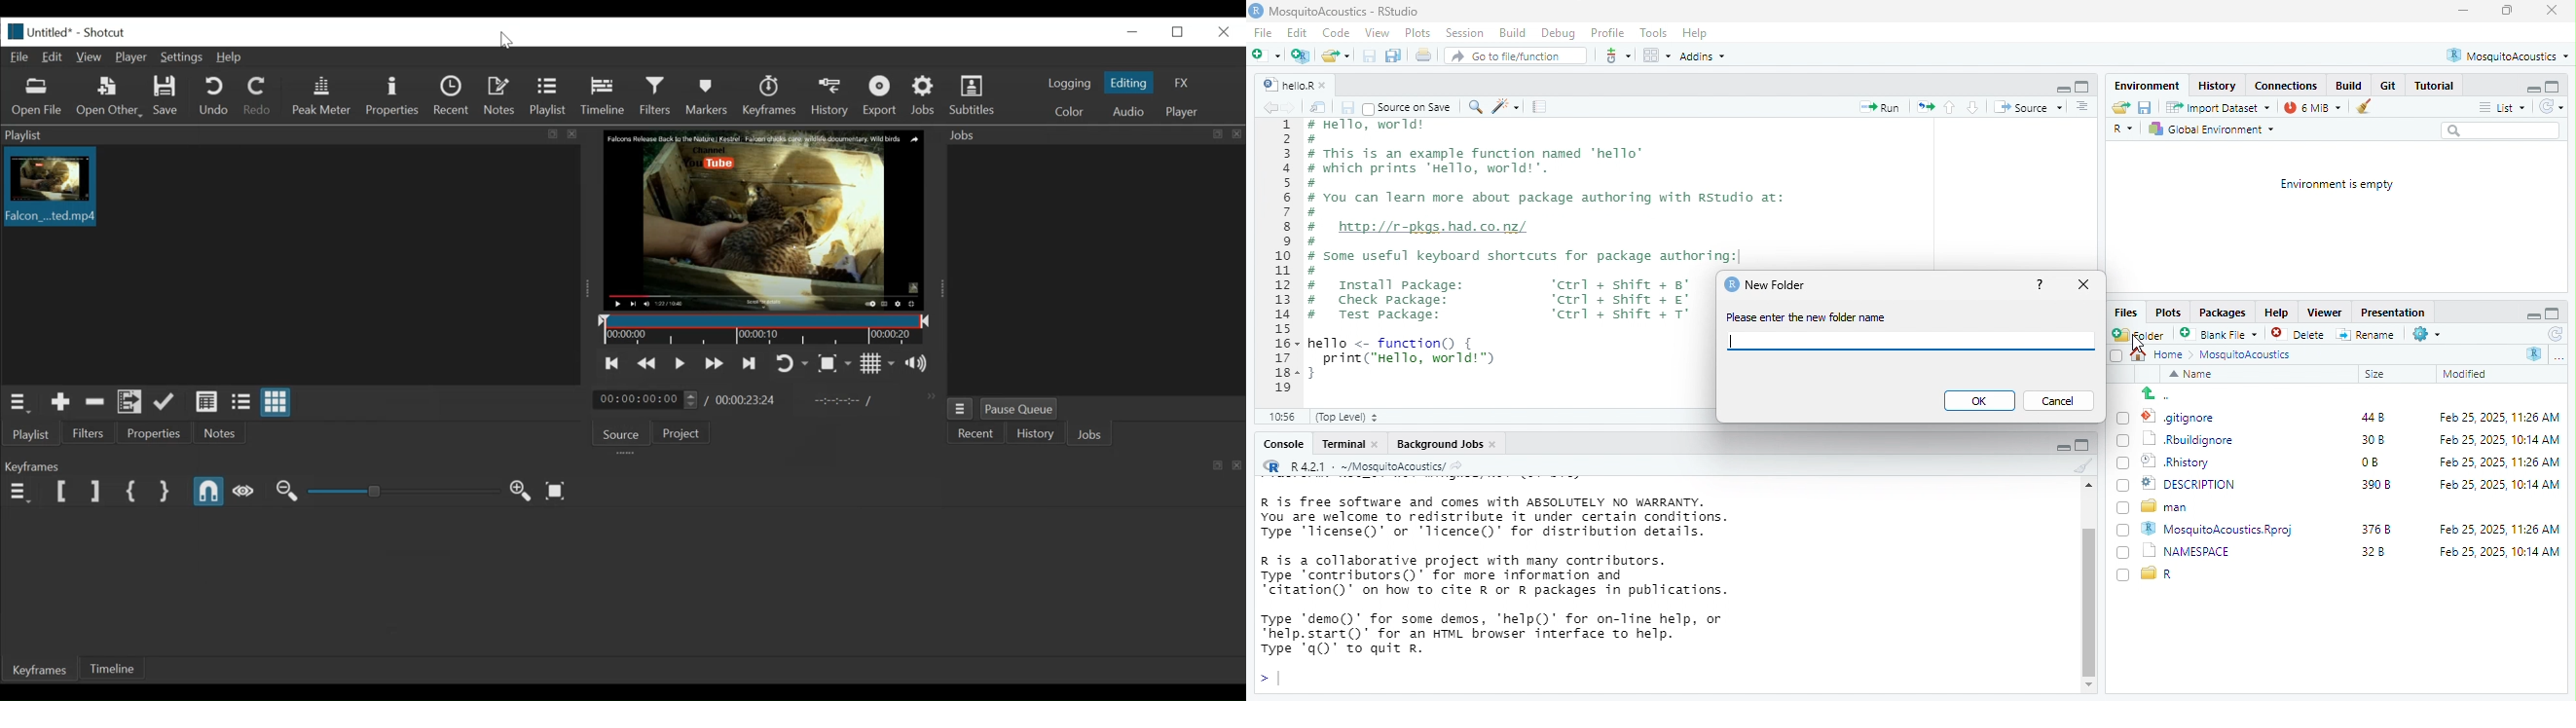 The image size is (2576, 728). What do you see at coordinates (2369, 337) in the screenshot?
I see `rename` at bounding box center [2369, 337].